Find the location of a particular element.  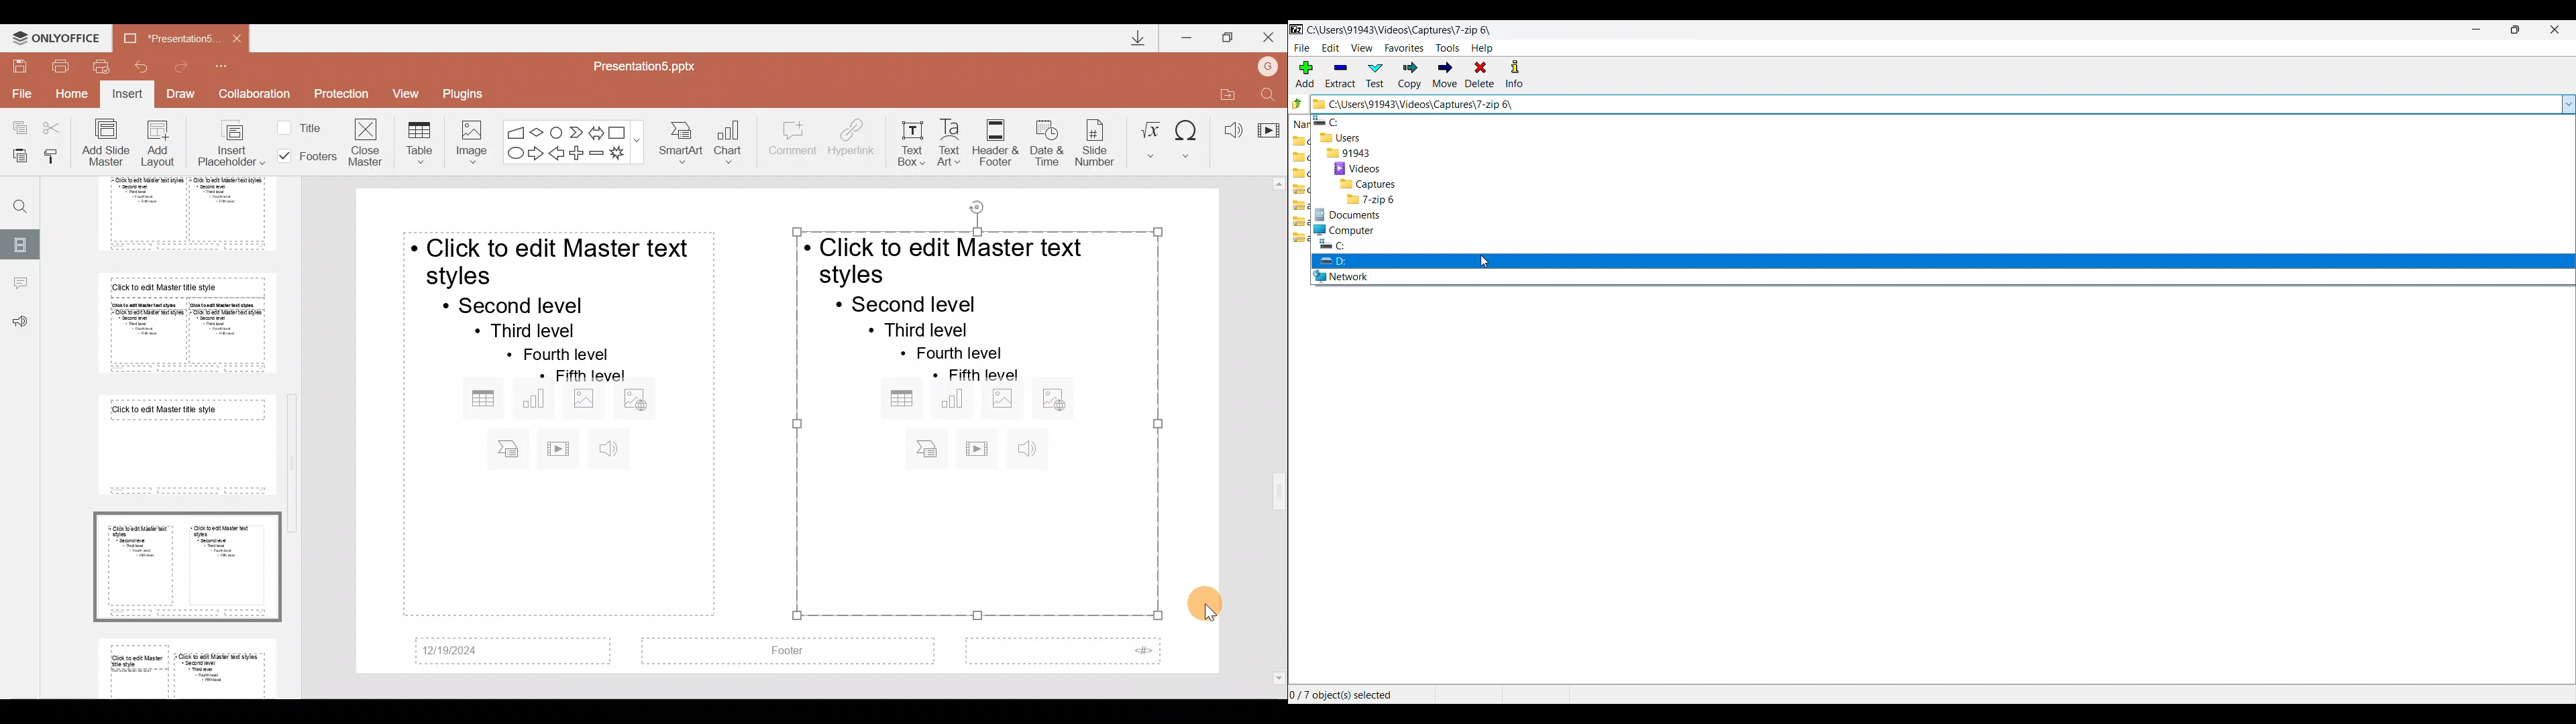

ONLYOFFICE is located at coordinates (56, 35).